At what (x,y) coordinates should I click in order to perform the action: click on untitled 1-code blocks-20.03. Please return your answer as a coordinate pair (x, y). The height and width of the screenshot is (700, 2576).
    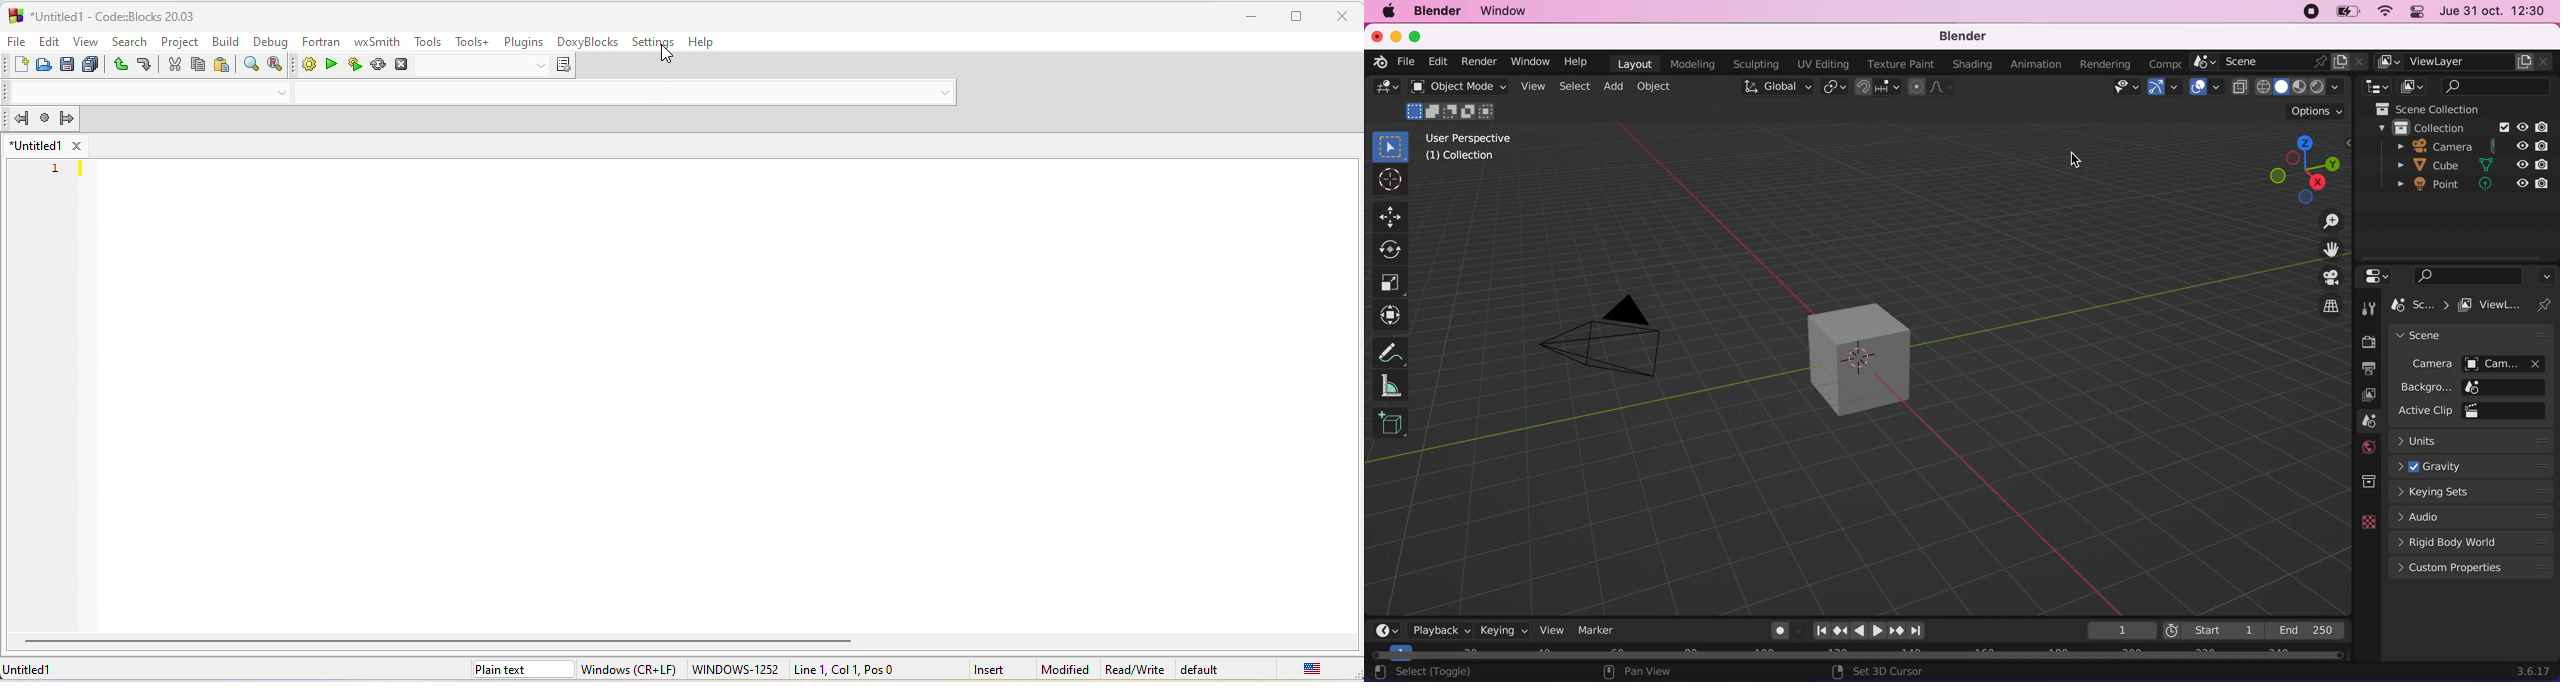
    Looking at the image, I should click on (113, 17).